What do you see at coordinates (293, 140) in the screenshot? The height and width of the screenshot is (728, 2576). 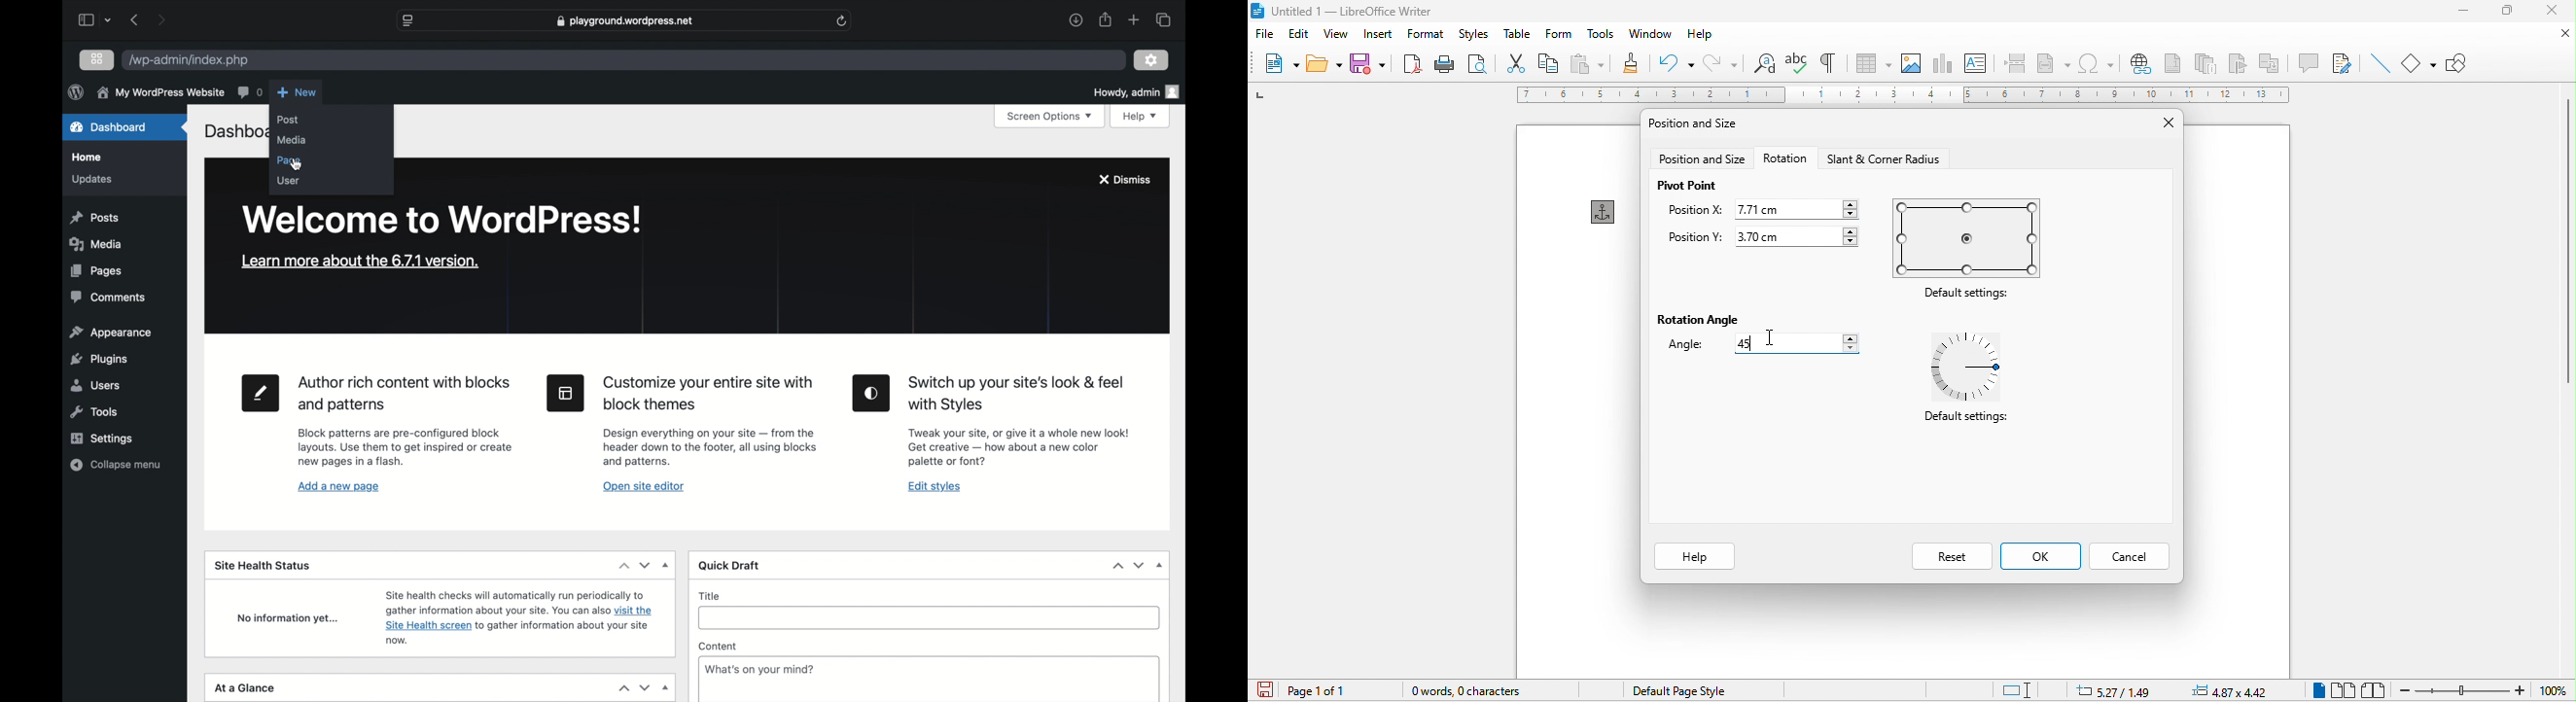 I see `media` at bounding box center [293, 140].